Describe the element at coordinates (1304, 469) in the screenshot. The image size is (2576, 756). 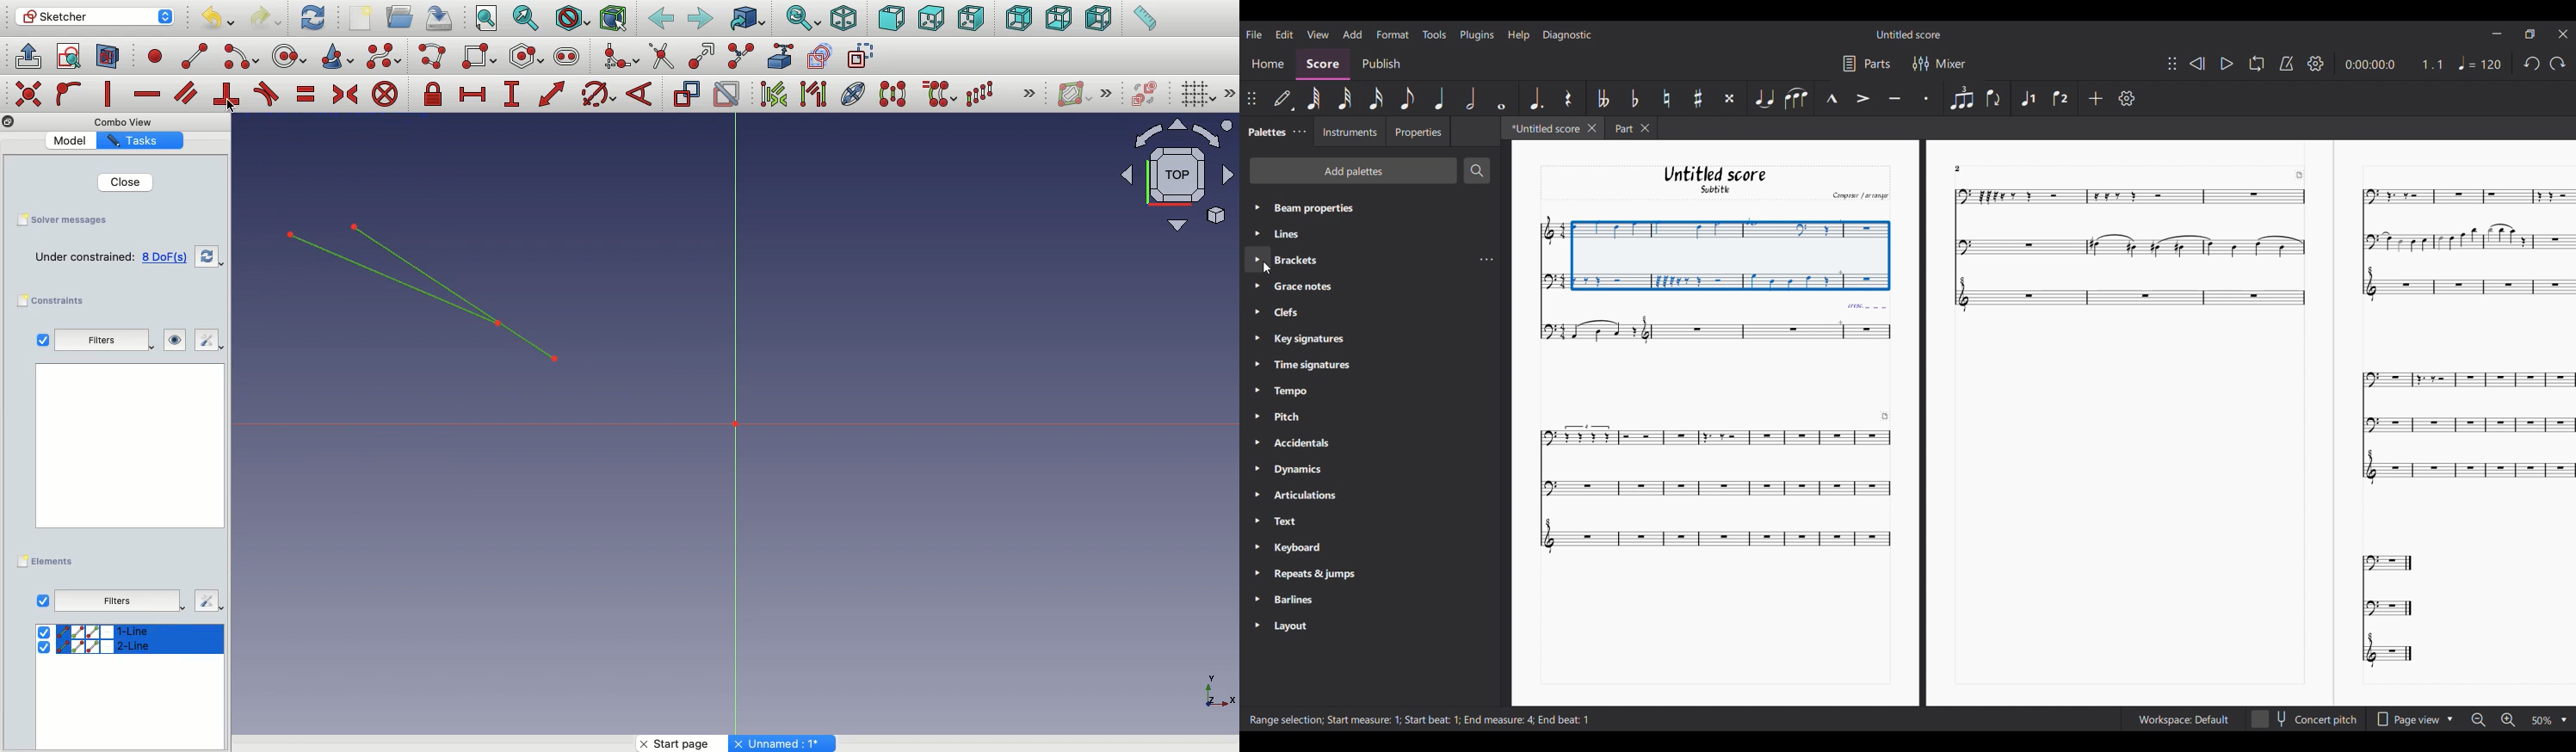
I see `Dynamics` at that location.